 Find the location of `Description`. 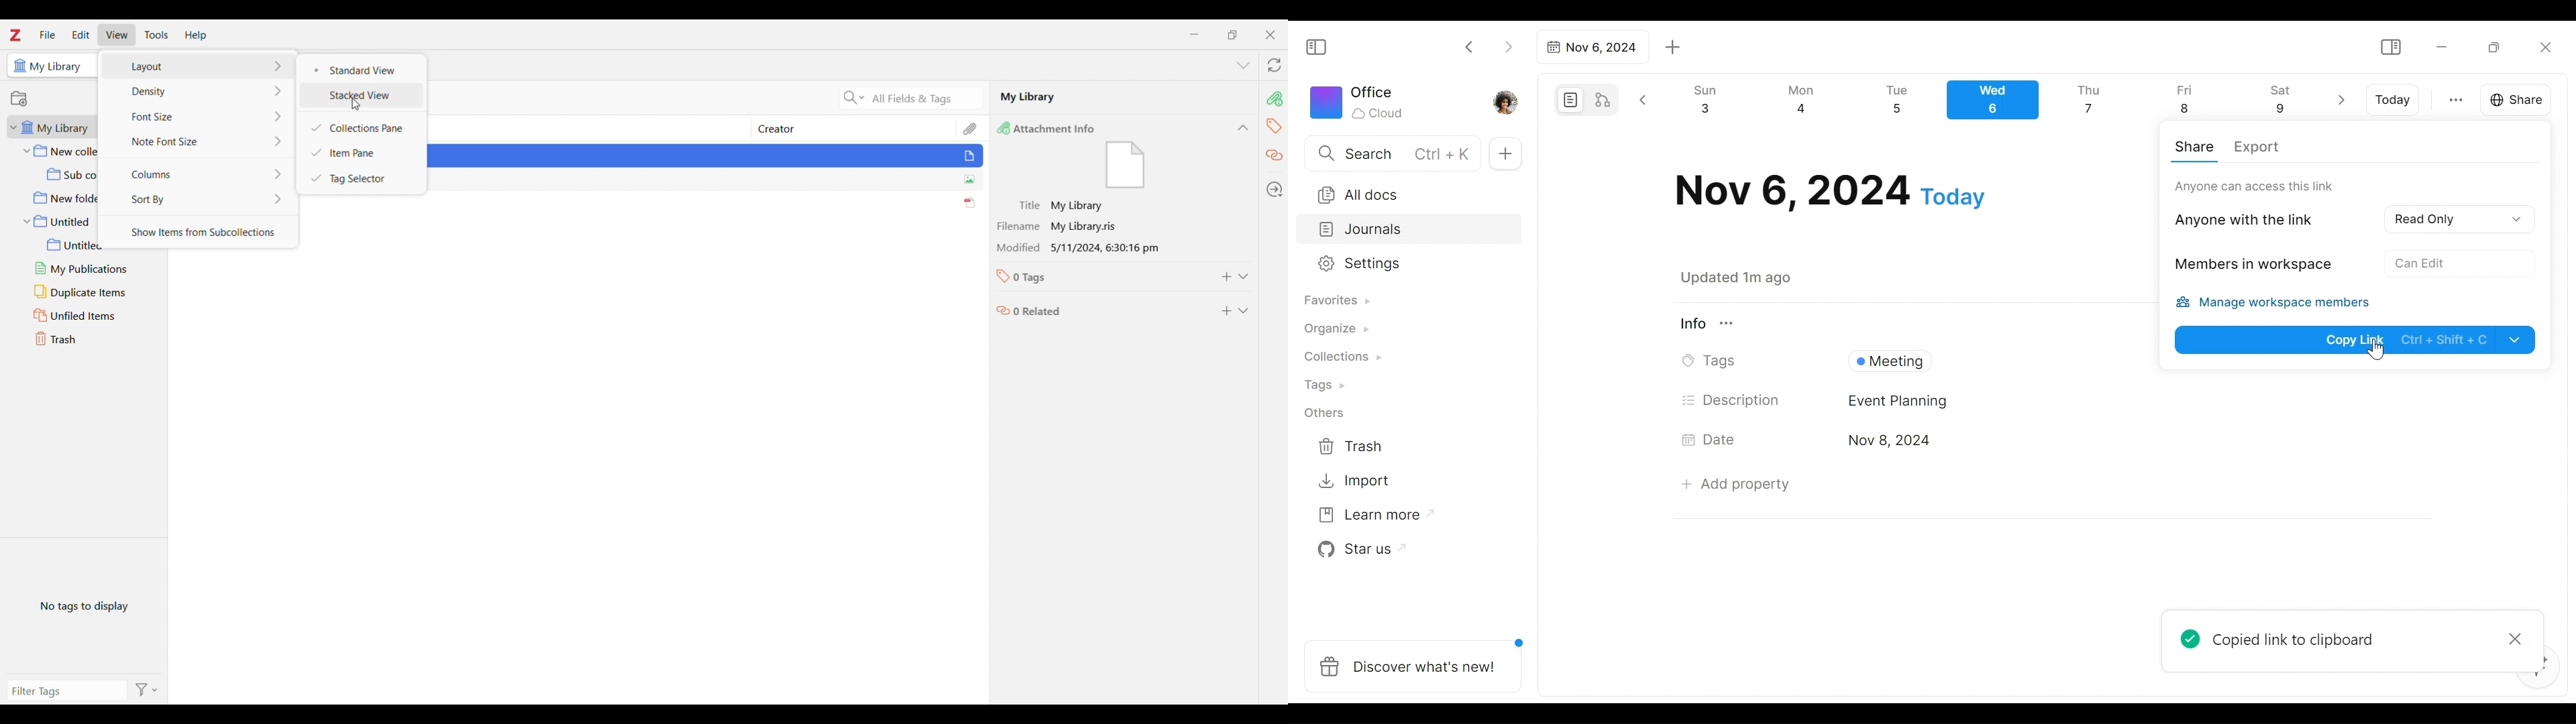

Description is located at coordinates (1732, 400).